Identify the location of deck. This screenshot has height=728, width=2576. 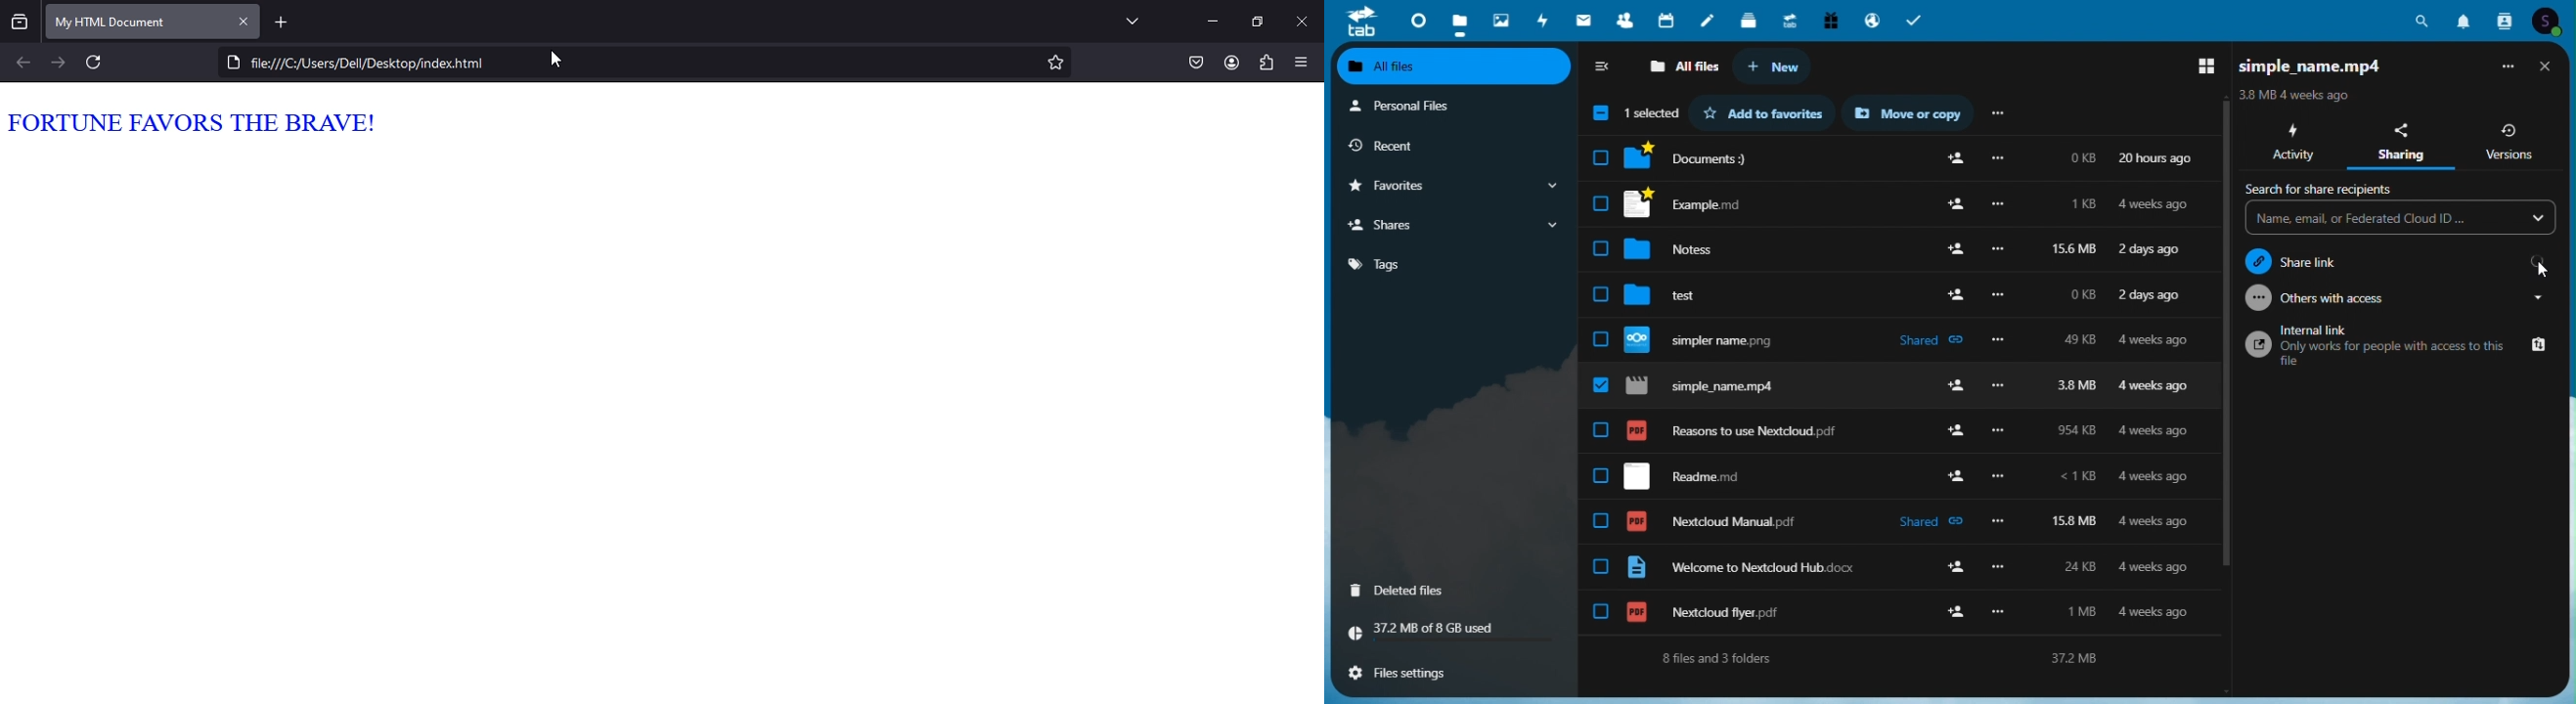
(1749, 22).